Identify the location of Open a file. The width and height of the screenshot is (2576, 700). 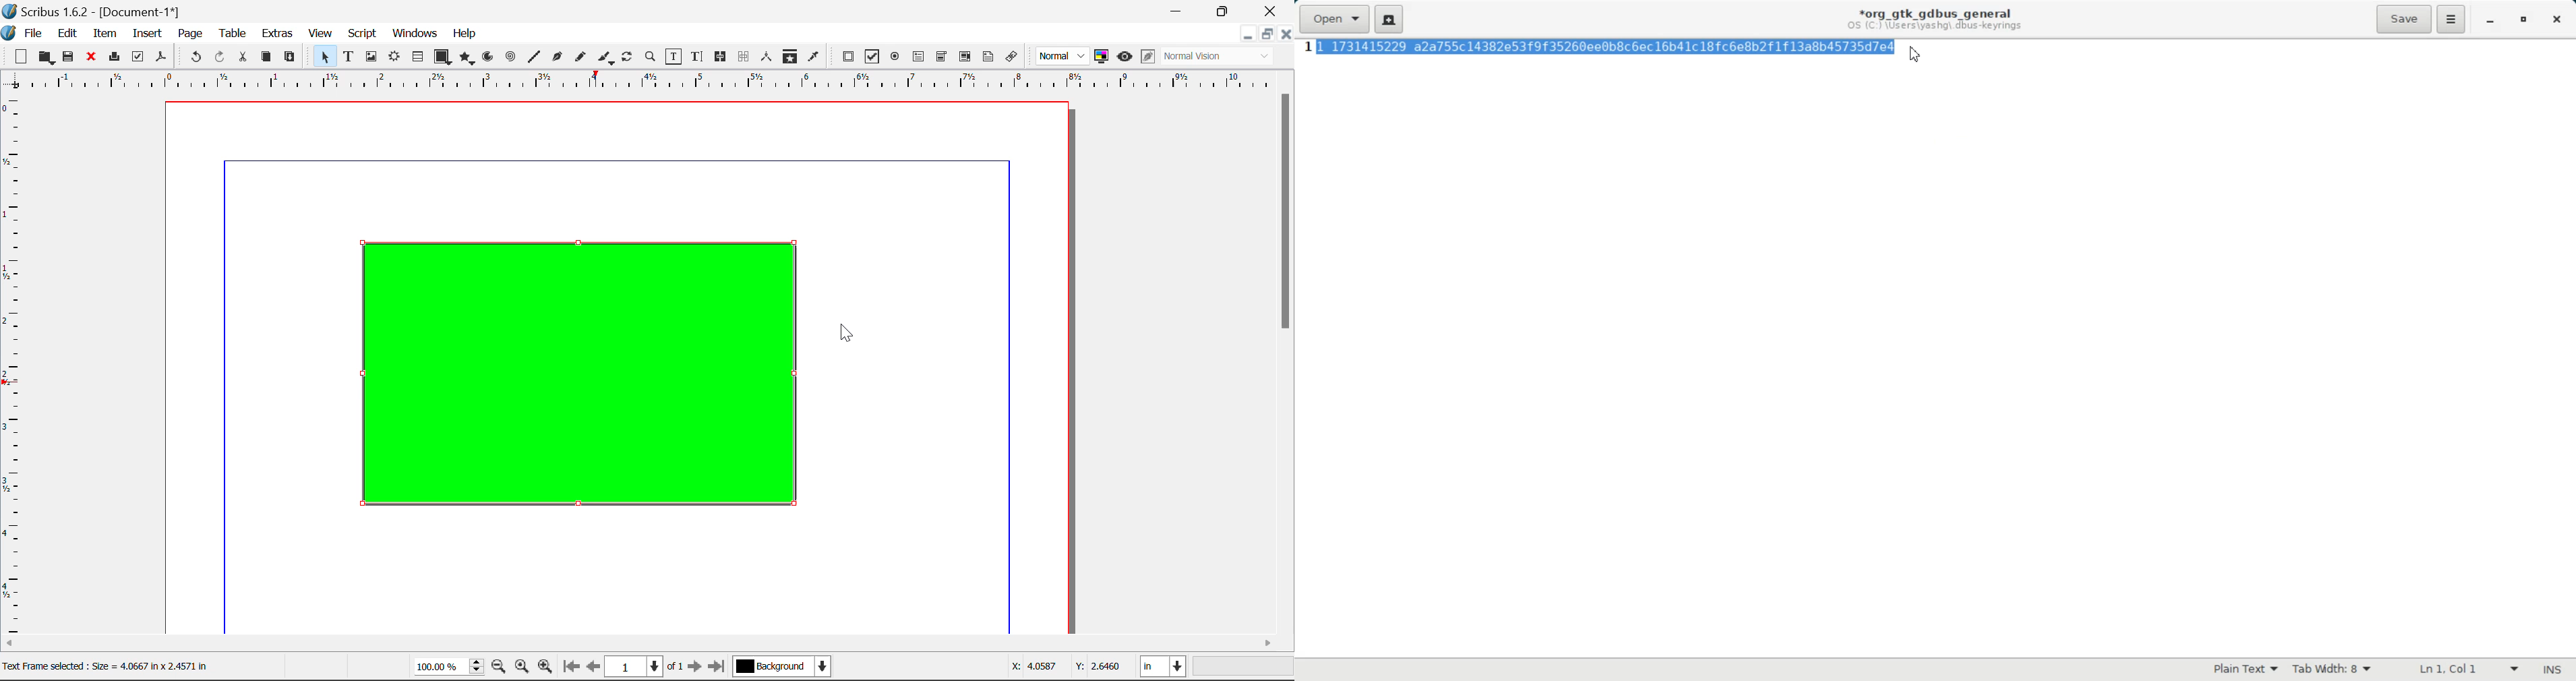
(1333, 19).